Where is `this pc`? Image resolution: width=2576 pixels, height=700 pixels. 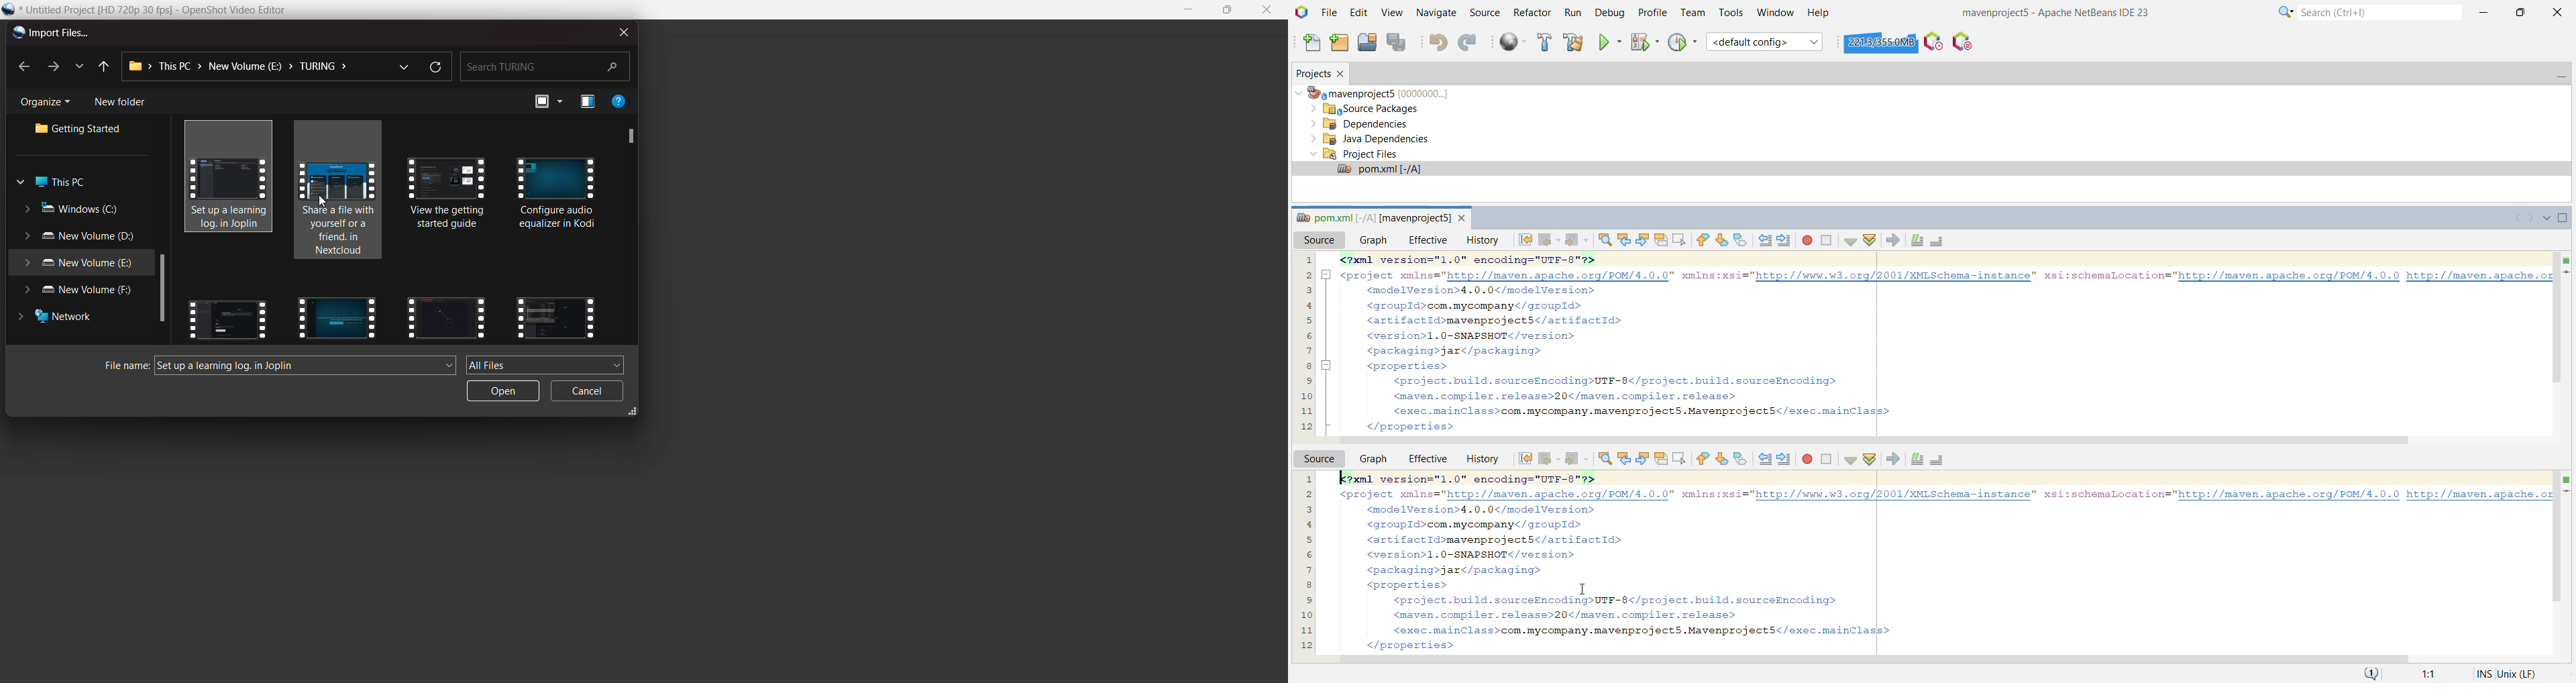 this pc is located at coordinates (56, 182).